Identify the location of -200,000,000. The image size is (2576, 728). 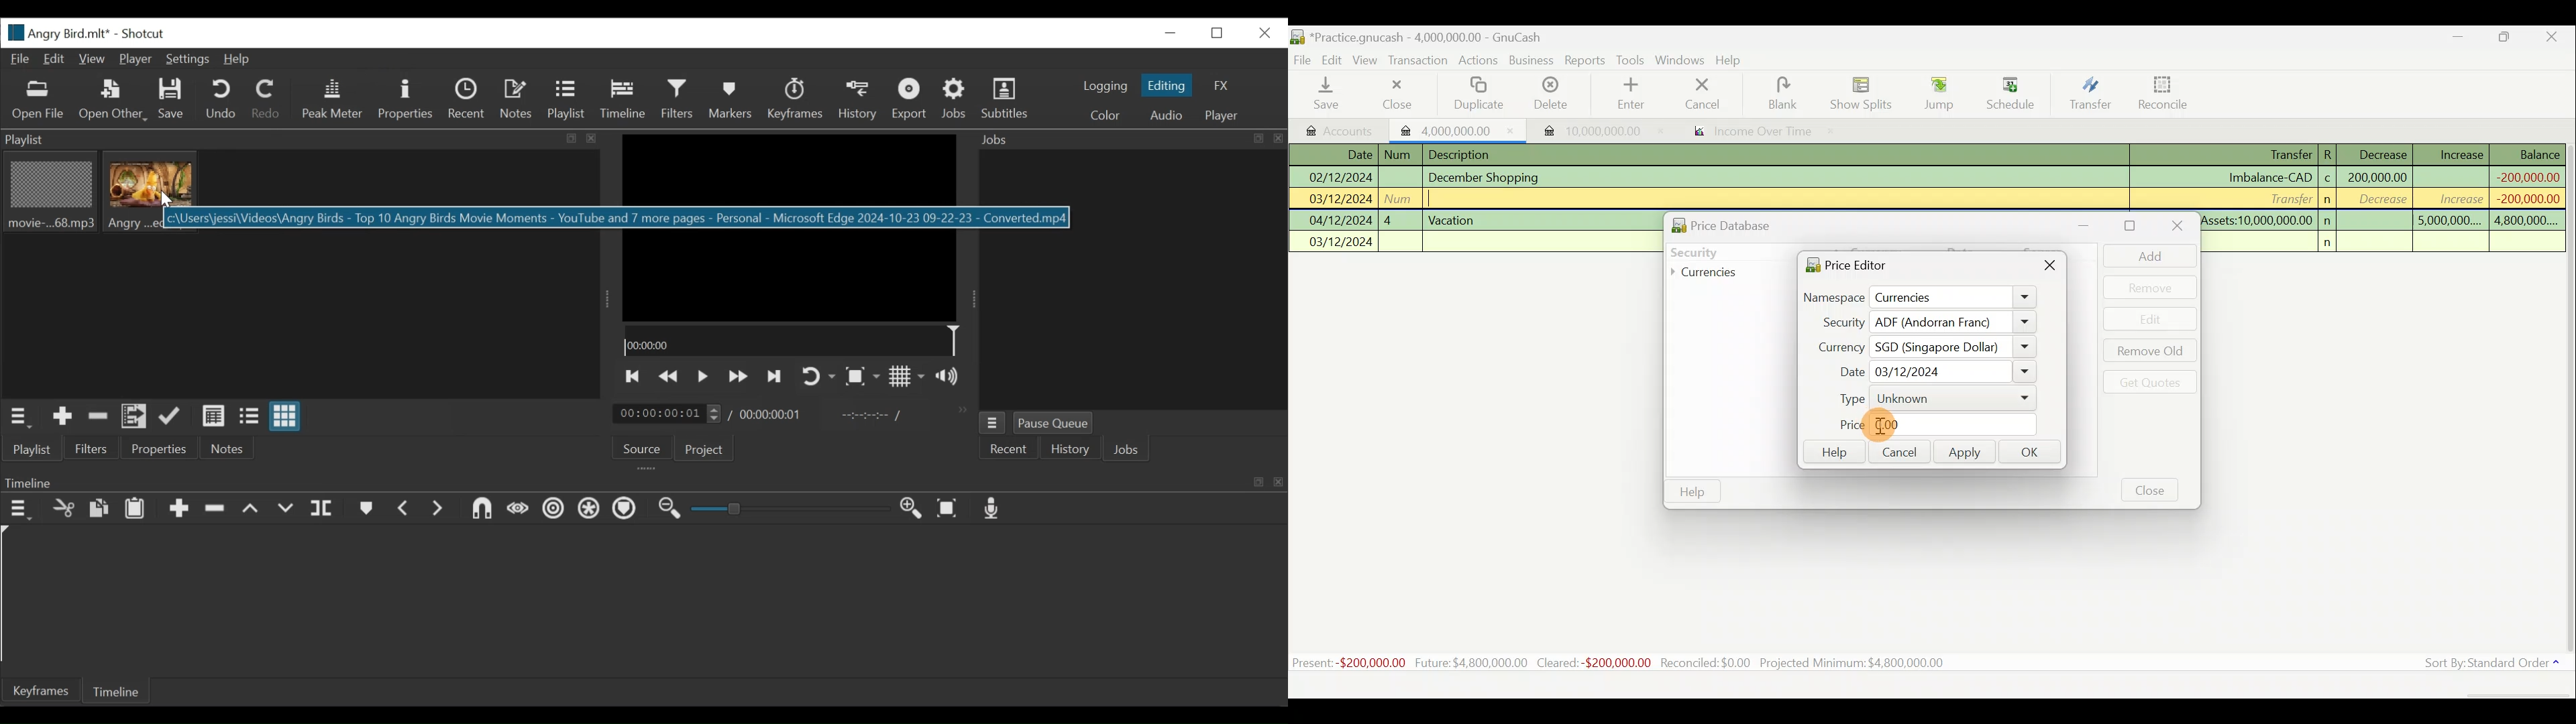
(2523, 198).